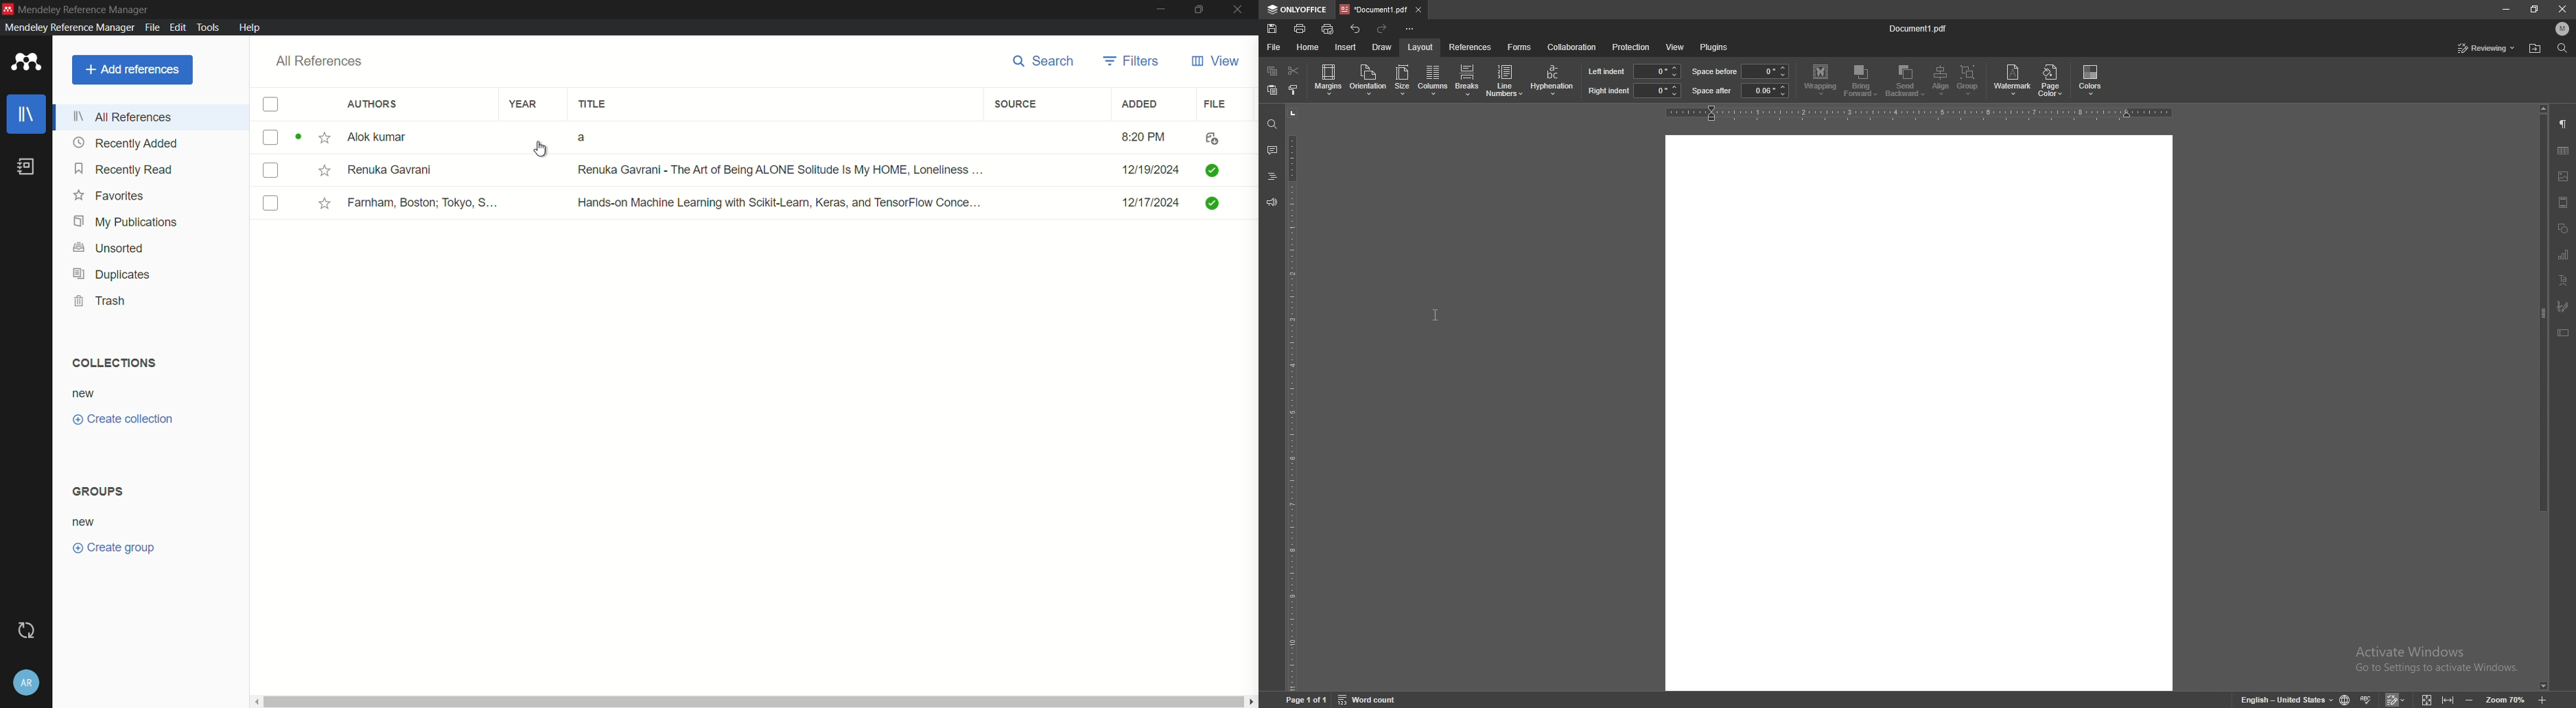  I want to click on horizontal scrollbar, so click(756, 701).